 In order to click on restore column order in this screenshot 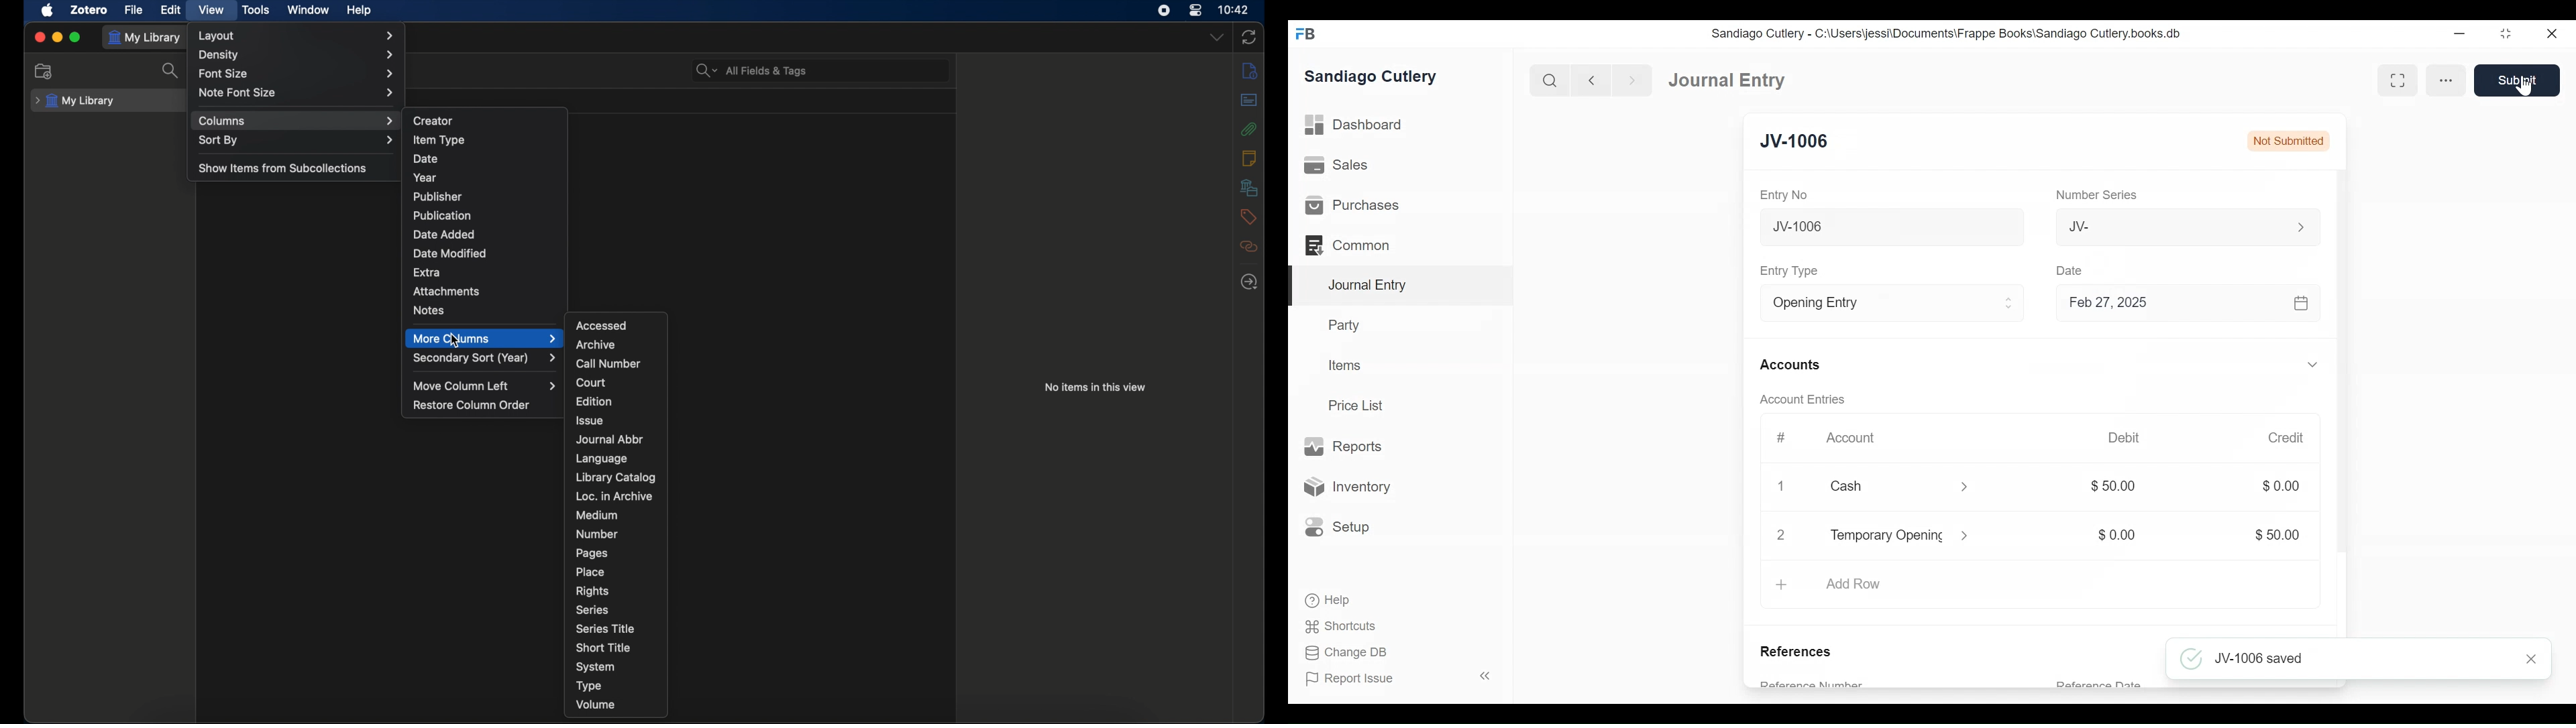, I will do `click(472, 405)`.